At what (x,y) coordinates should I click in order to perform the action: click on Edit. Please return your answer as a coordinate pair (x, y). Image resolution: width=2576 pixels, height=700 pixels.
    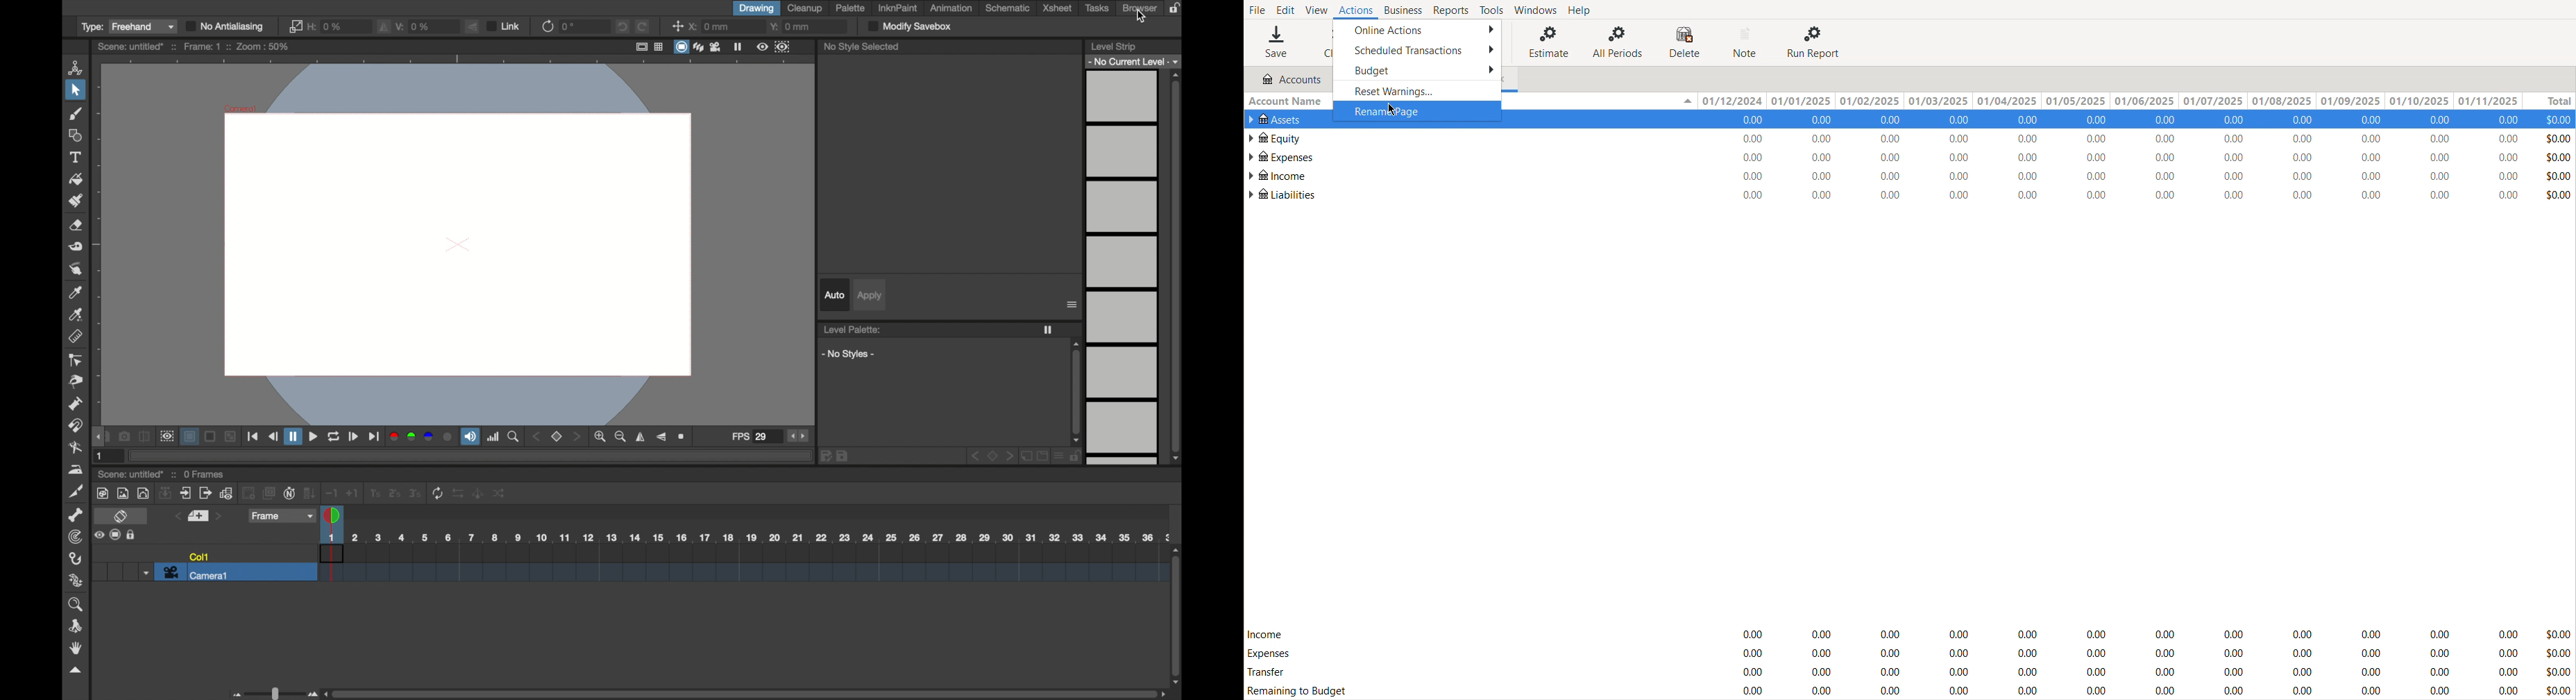
    Looking at the image, I should click on (1283, 8).